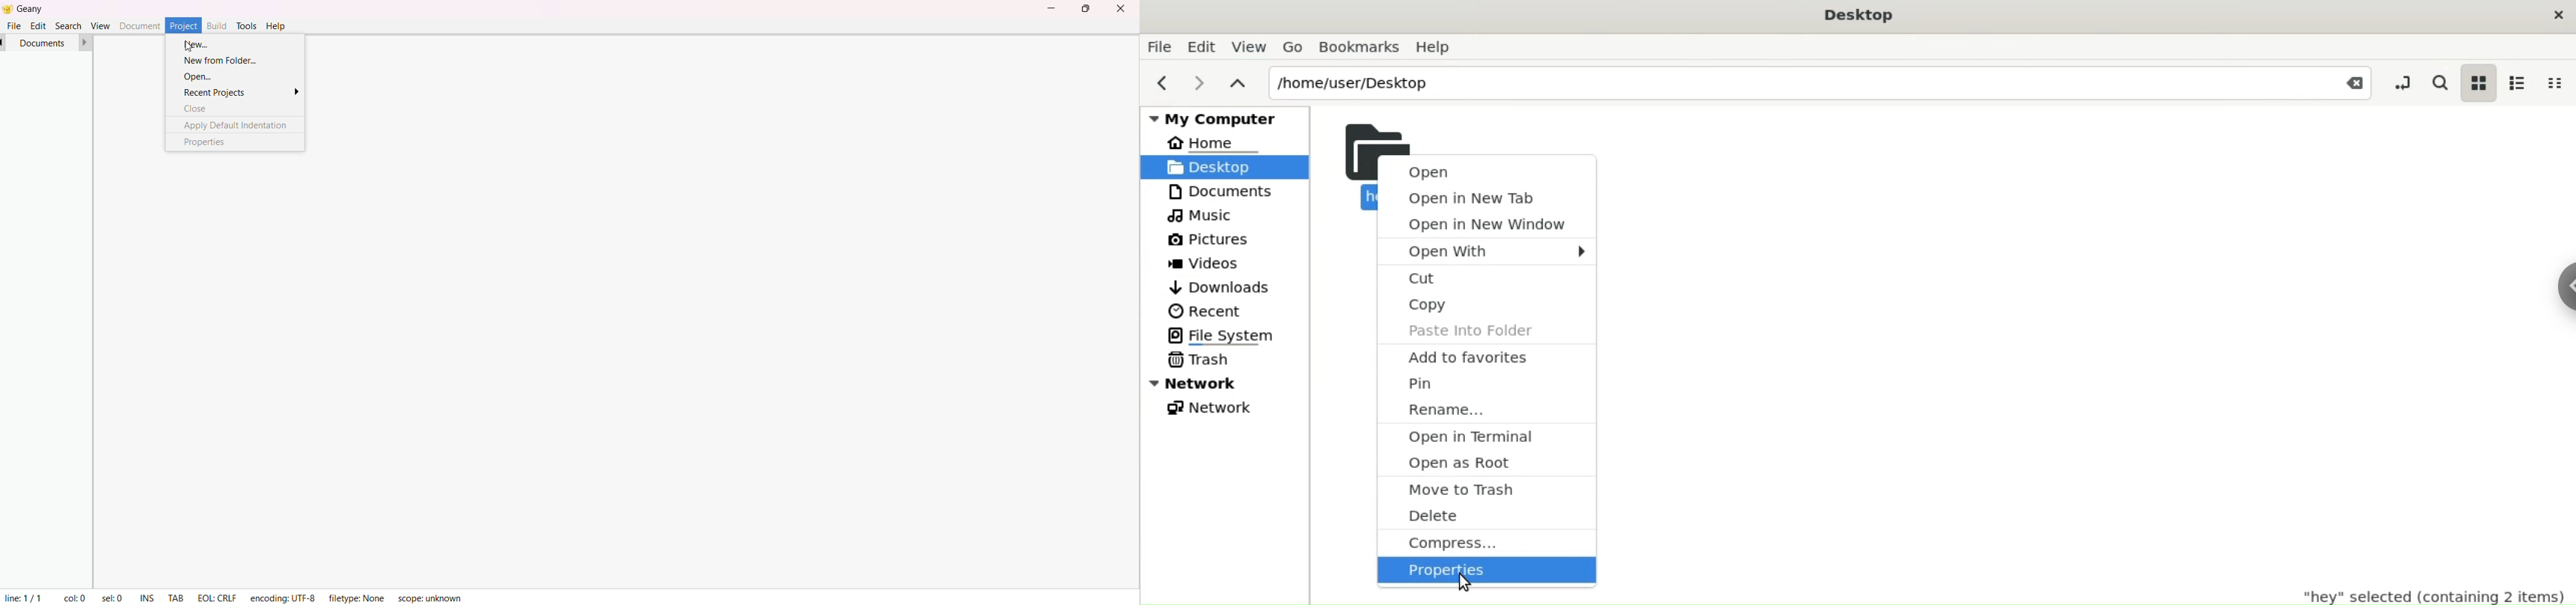 Image resolution: width=2576 pixels, height=616 pixels. Describe the element at coordinates (1434, 47) in the screenshot. I see `Help` at that location.